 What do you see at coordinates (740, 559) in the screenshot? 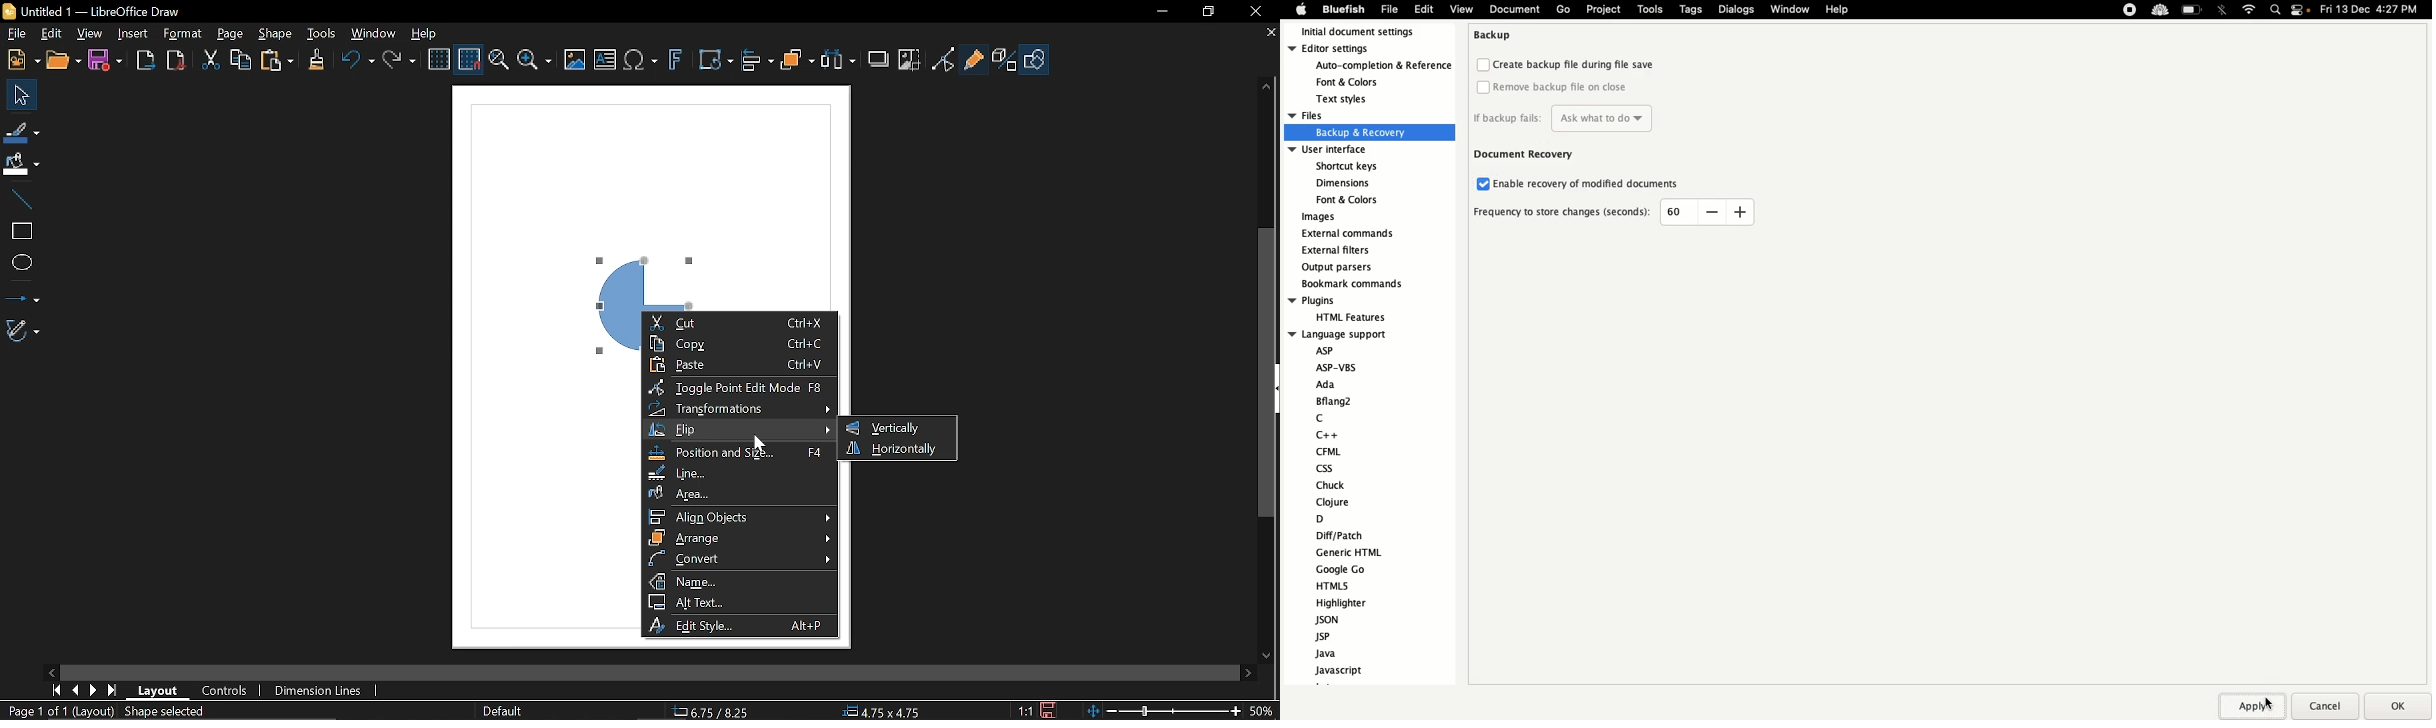
I see `Convert` at bounding box center [740, 559].